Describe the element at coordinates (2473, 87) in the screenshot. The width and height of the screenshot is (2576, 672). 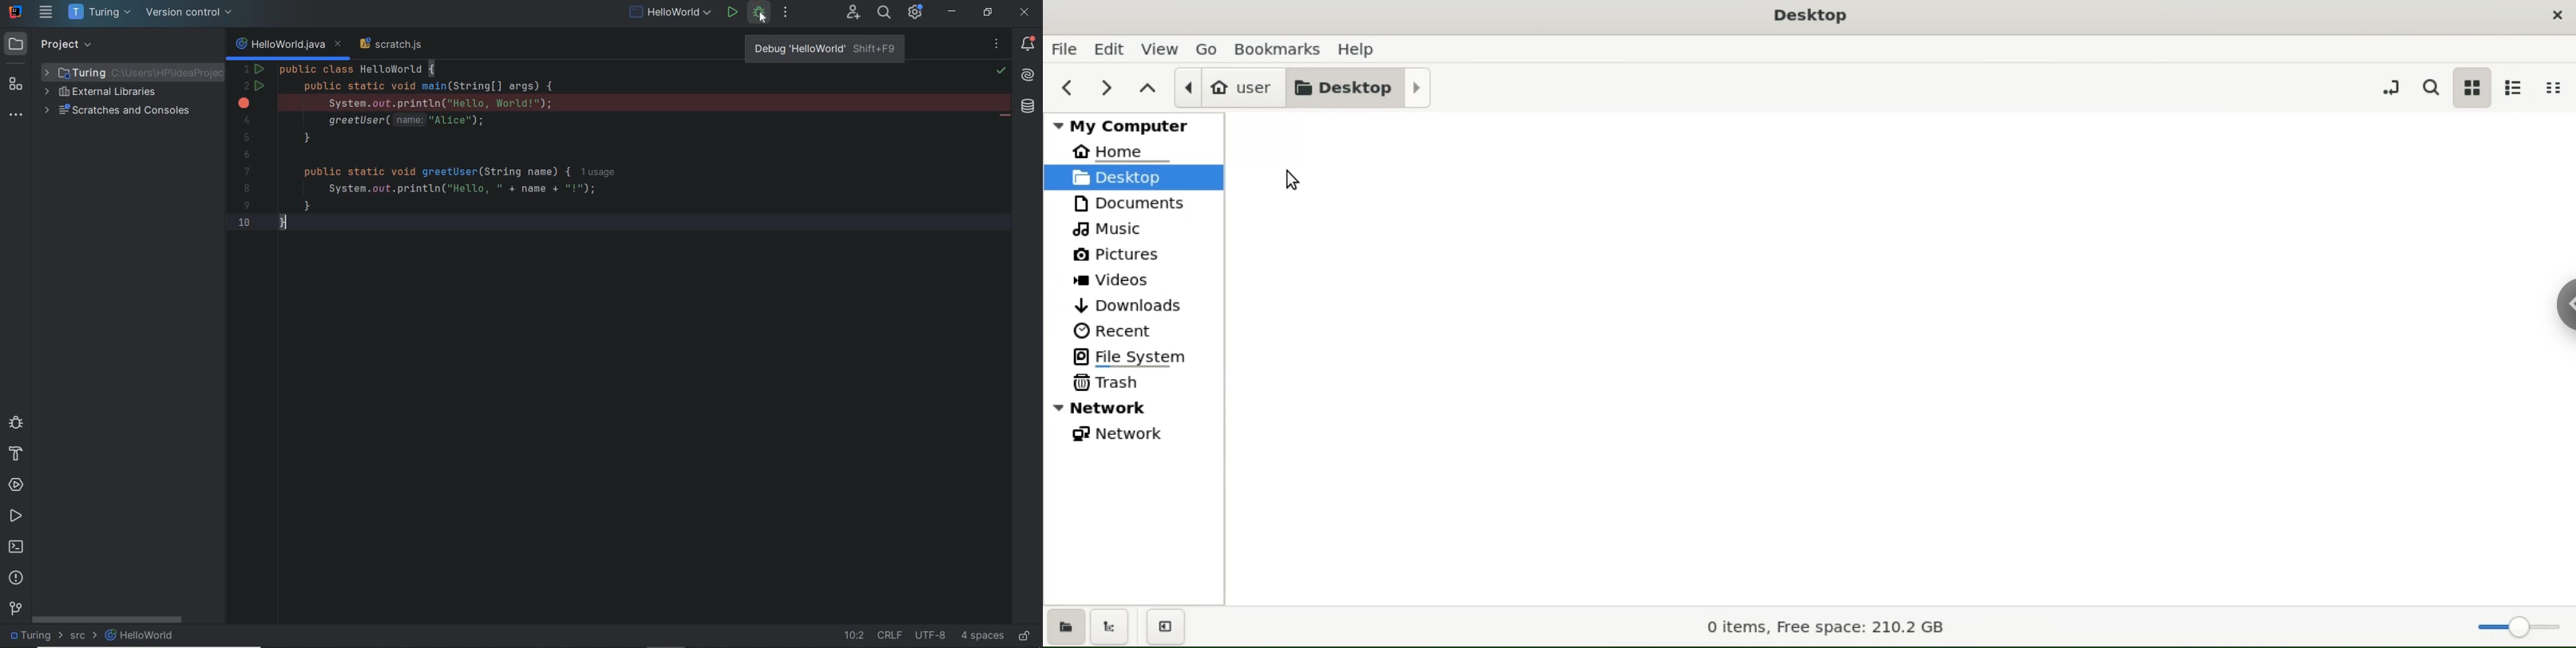
I see `icon view` at that location.